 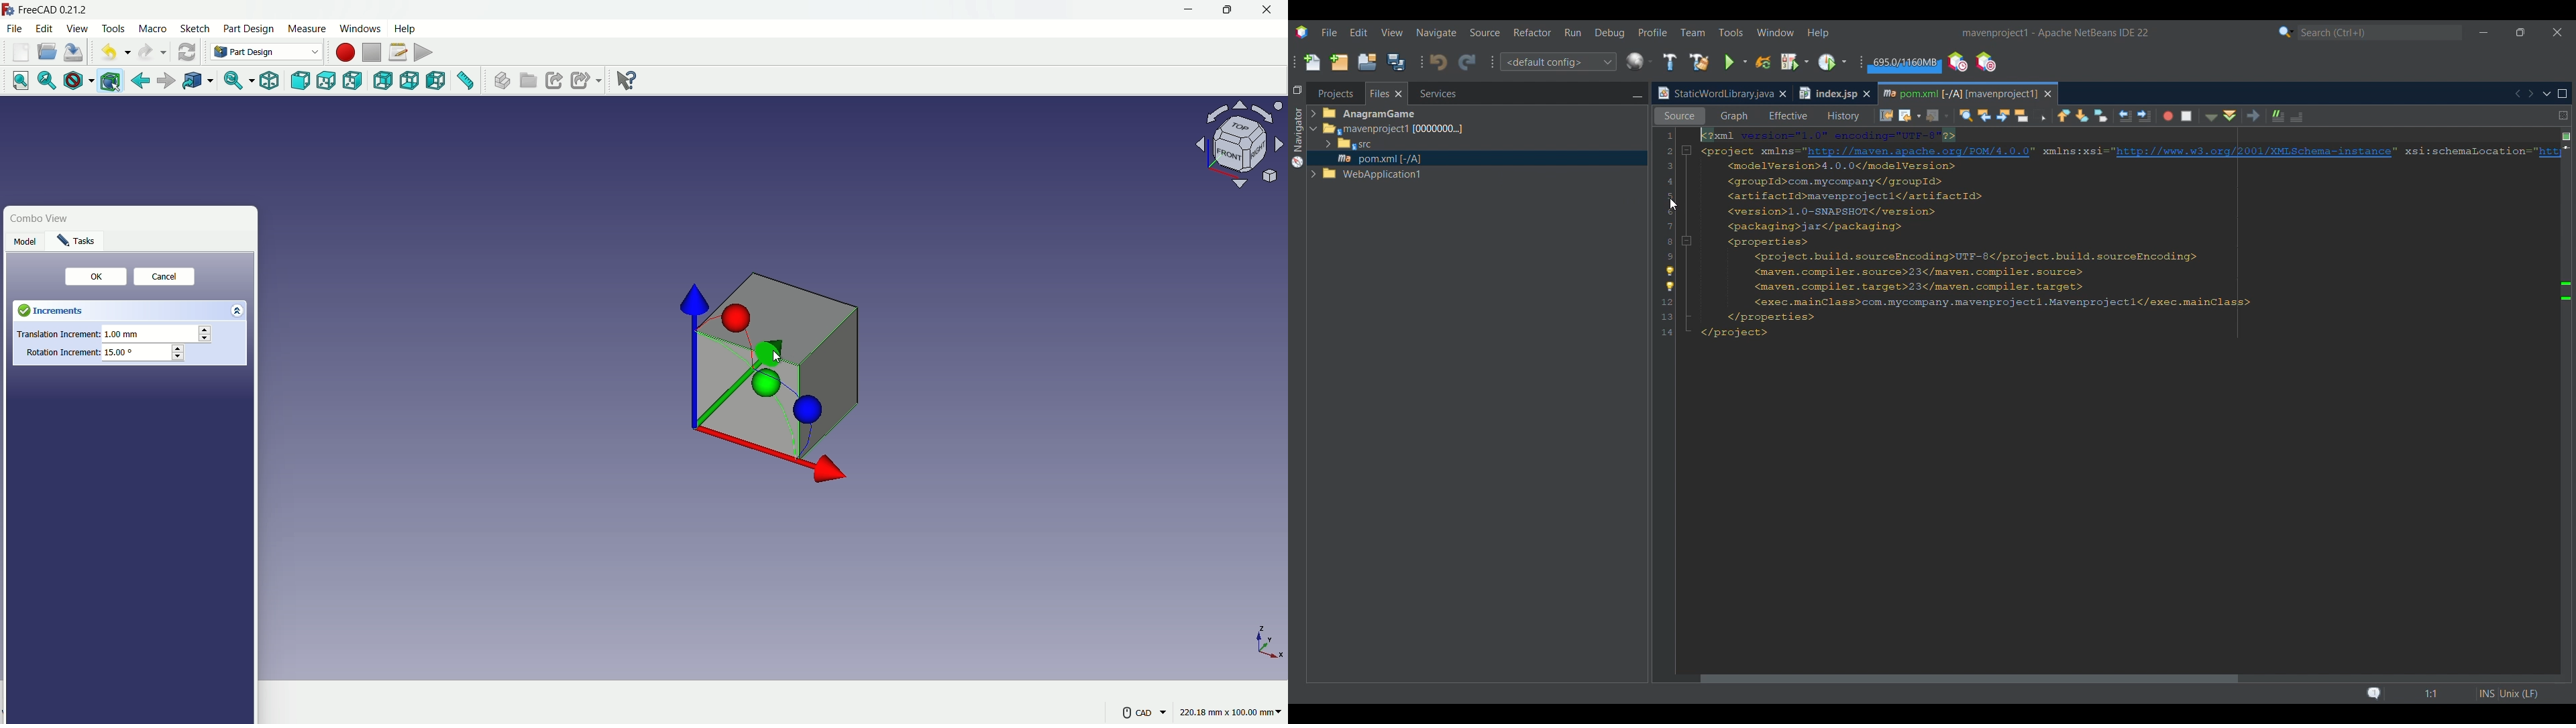 What do you see at coordinates (141, 81) in the screenshot?
I see `go back` at bounding box center [141, 81].